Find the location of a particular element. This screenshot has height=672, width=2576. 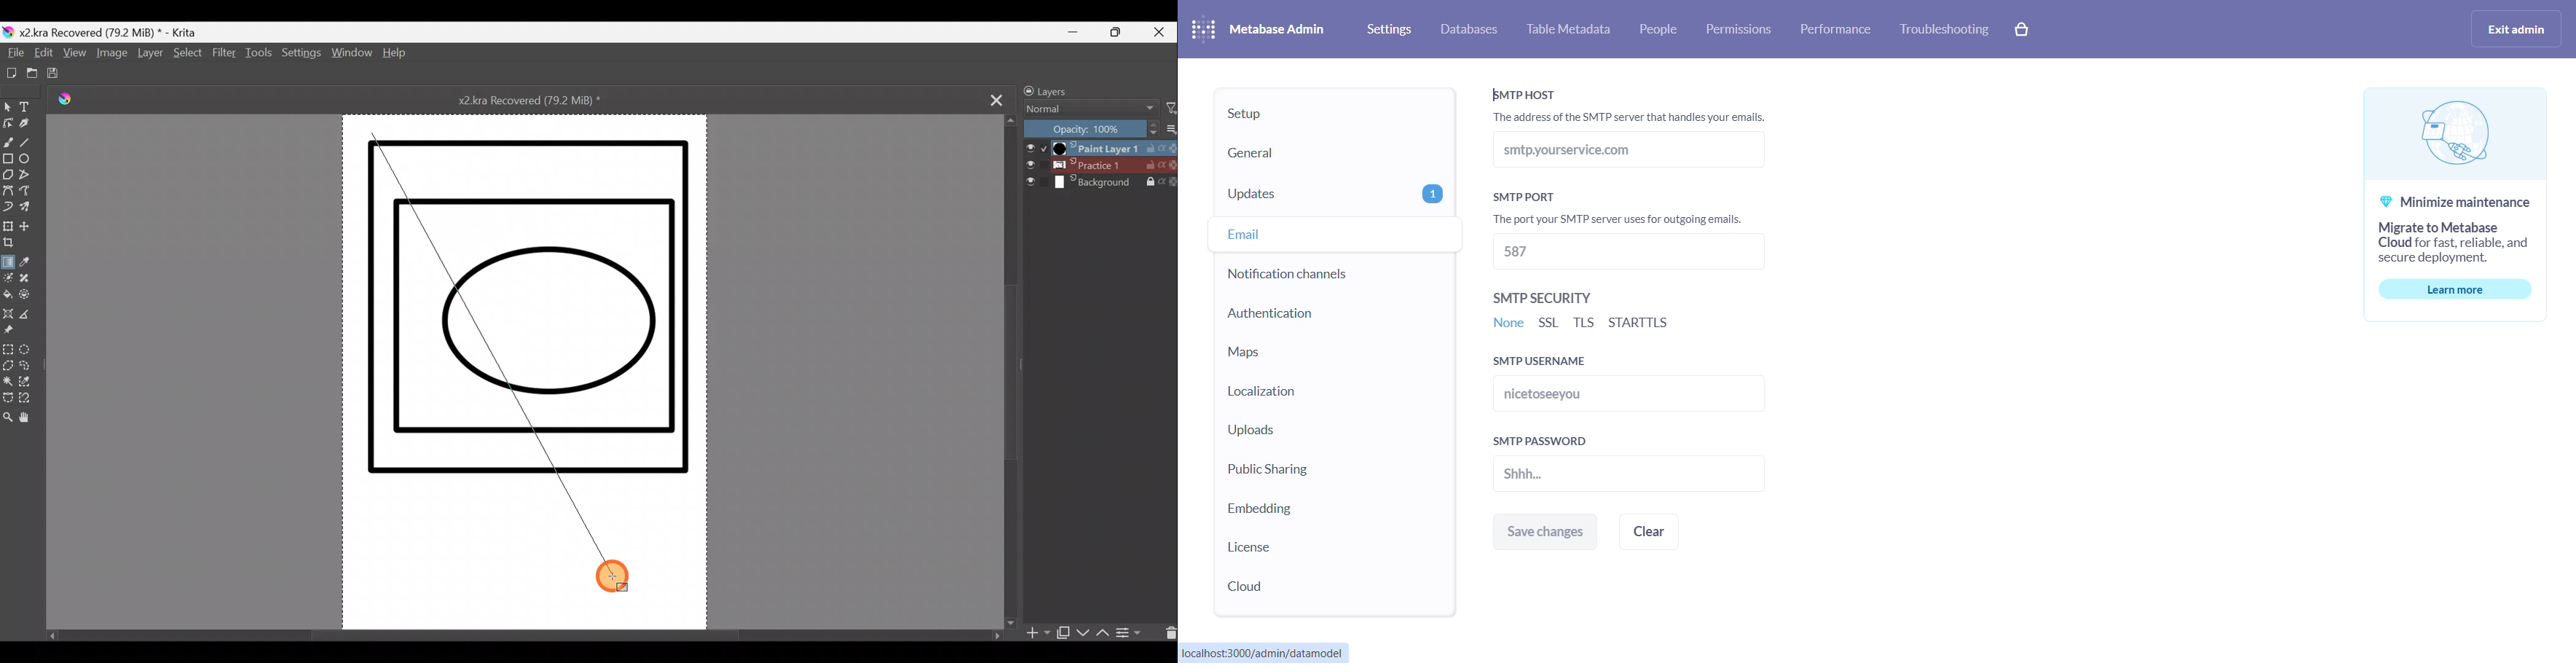

Rectangle tool is located at coordinates (7, 160).